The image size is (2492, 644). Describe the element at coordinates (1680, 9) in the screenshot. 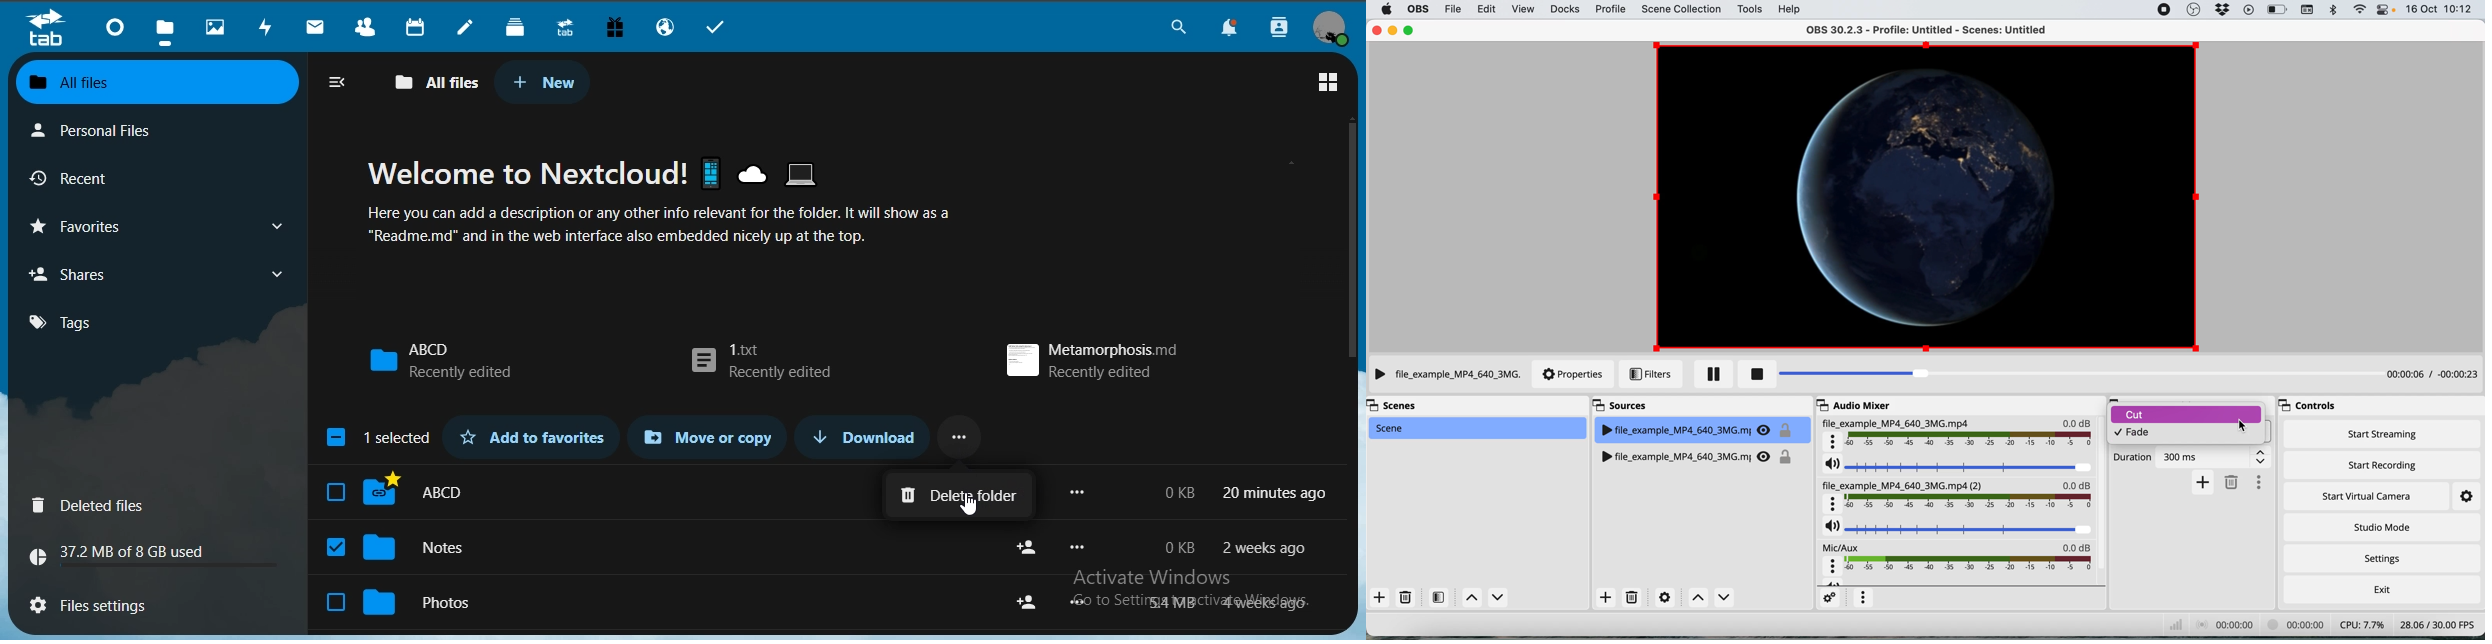

I see `scene collection` at that location.